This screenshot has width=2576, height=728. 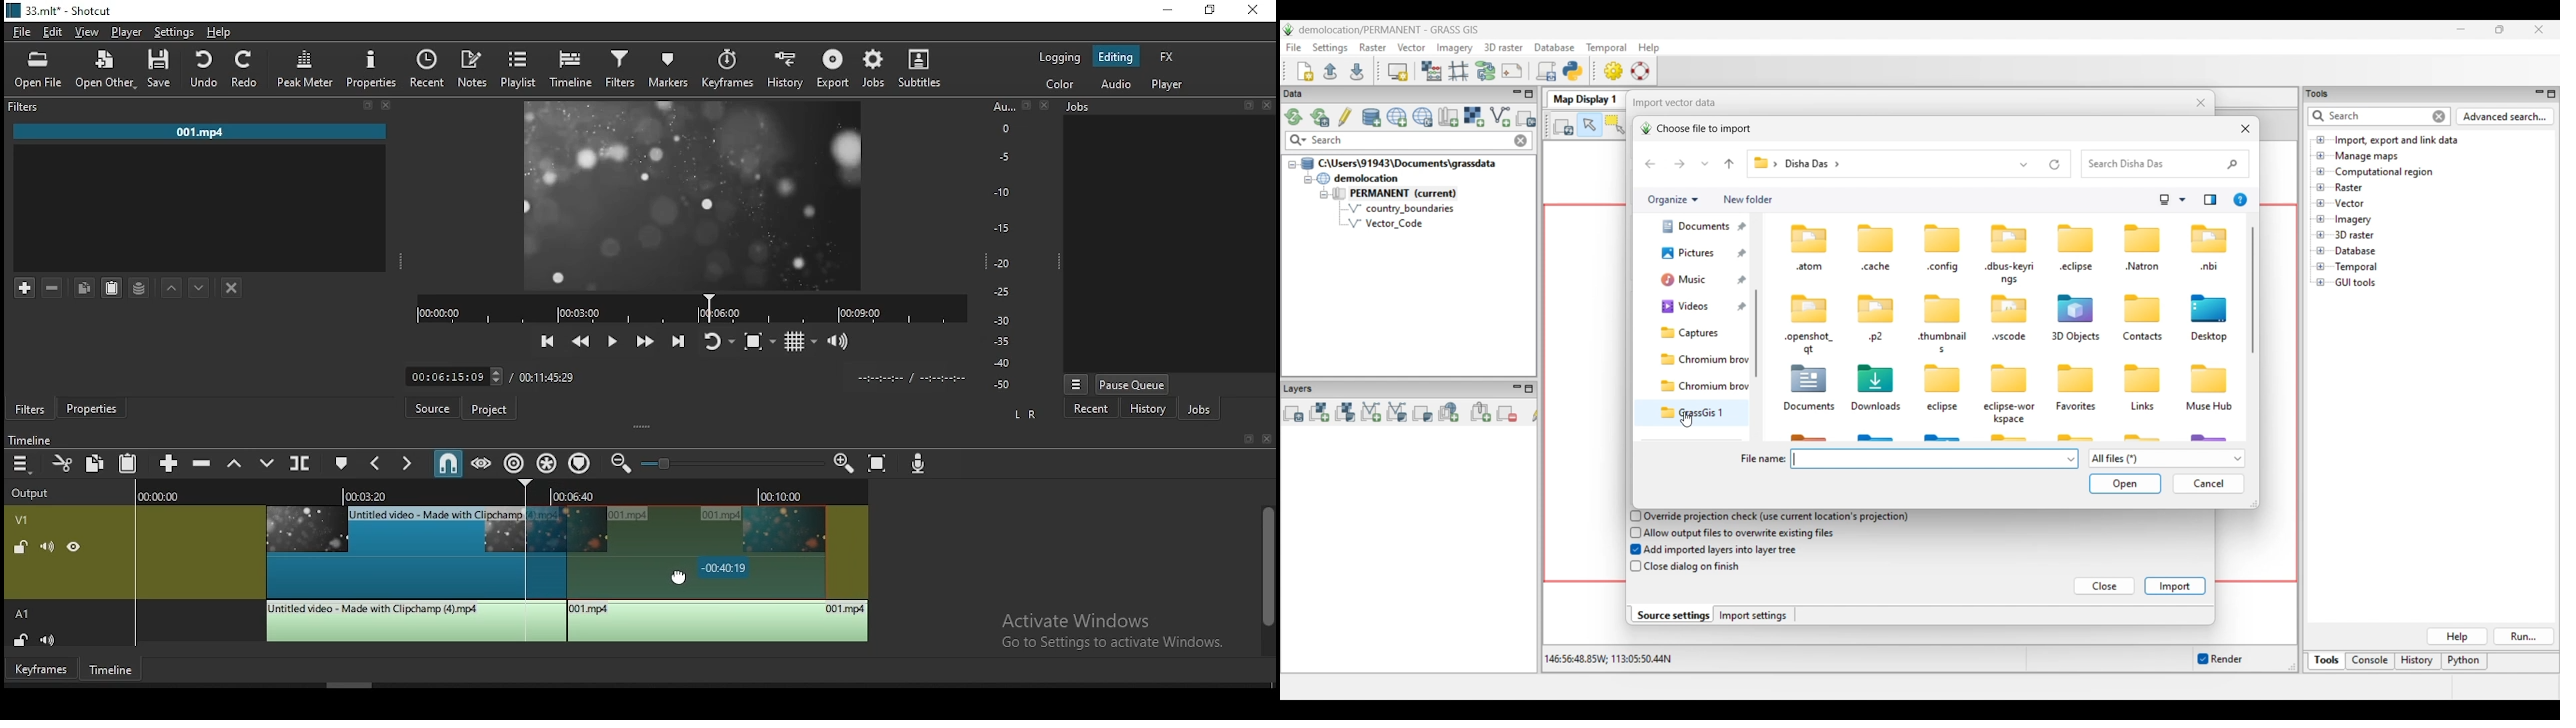 I want to click on move filter up, so click(x=175, y=286).